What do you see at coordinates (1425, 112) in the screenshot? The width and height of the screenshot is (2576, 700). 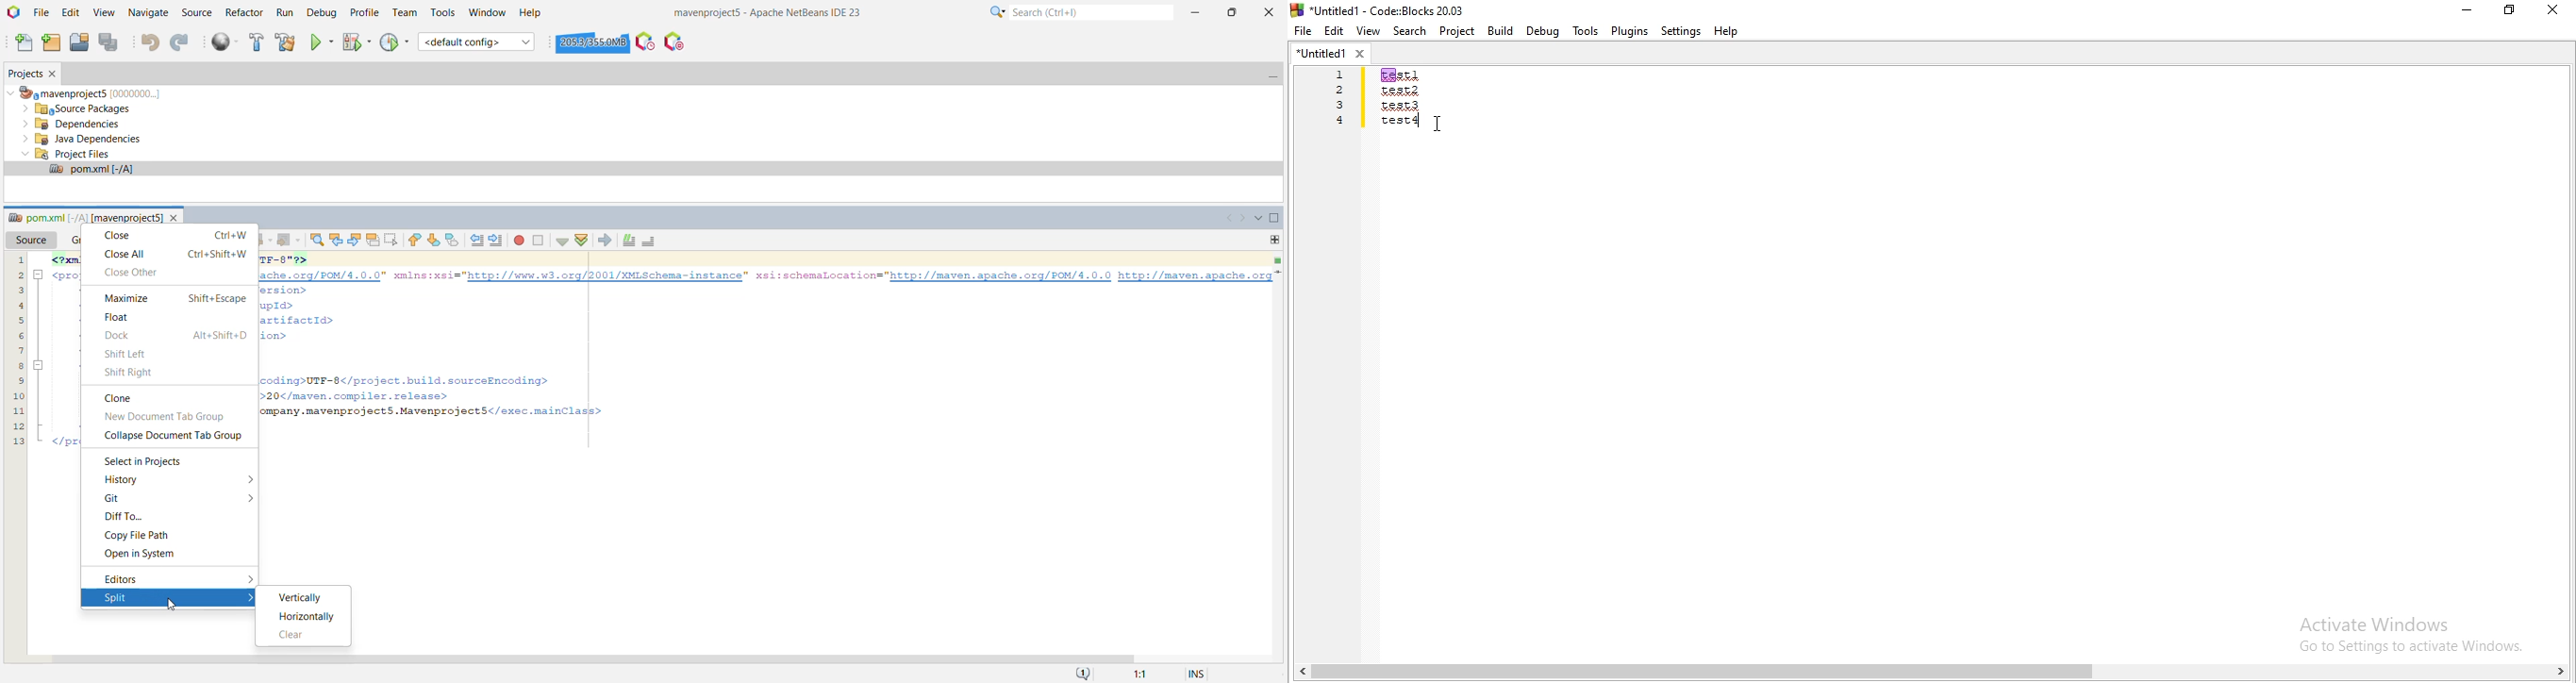 I see `Test 1, test 2, test 3, test 4` at bounding box center [1425, 112].